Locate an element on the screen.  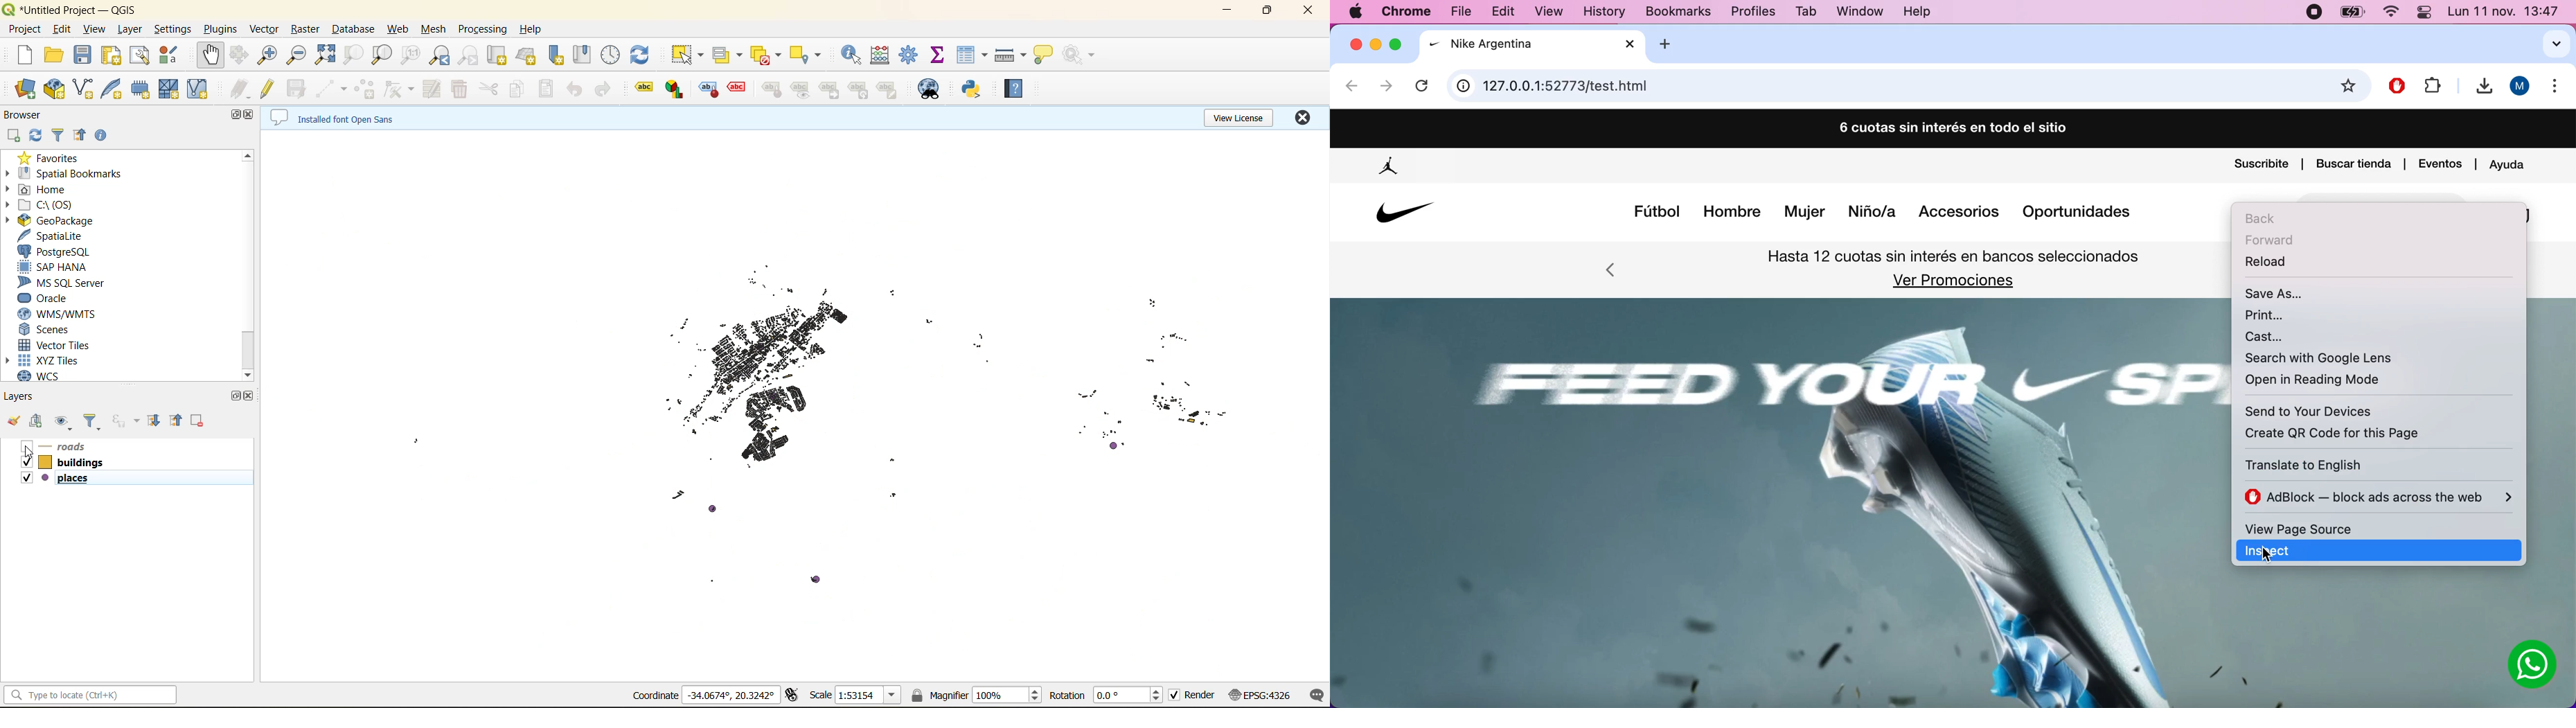
toggle edits is located at coordinates (271, 90).